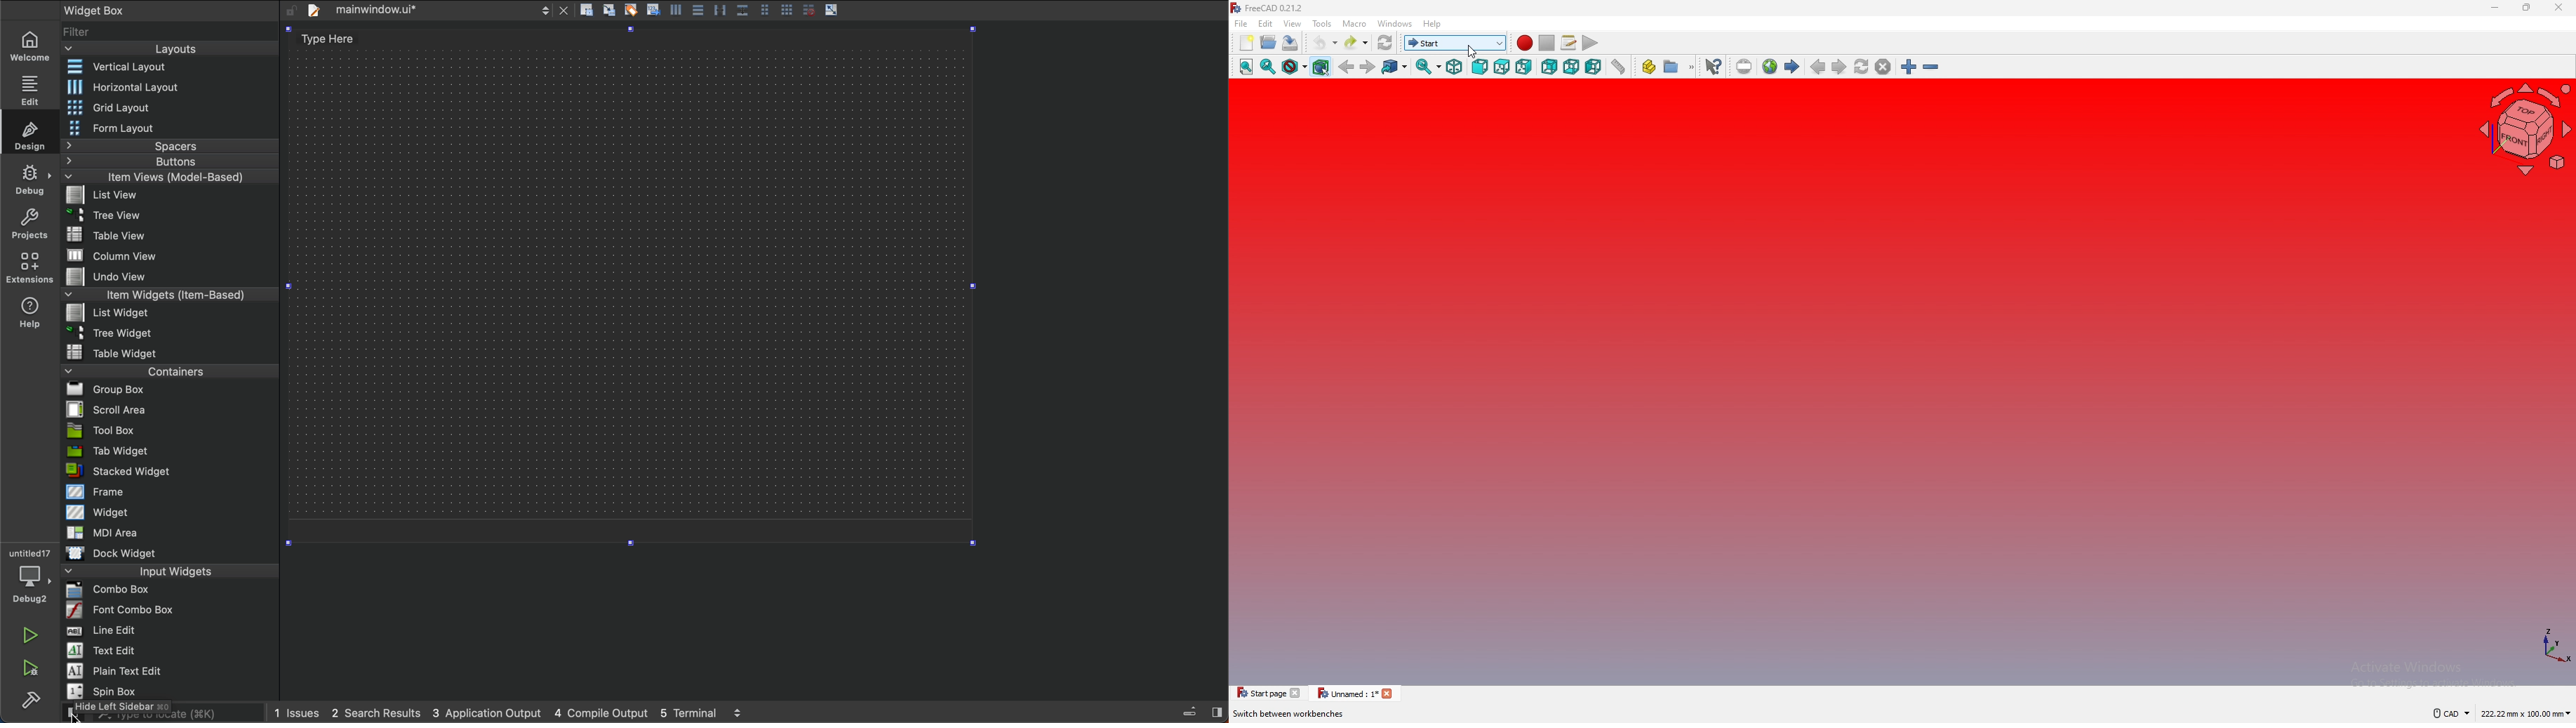 The height and width of the screenshot is (728, 2576). What do you see at coordinates (118, 611) in the screenshot?
I see `Font Combo Box` at bounding box center [118, 611].